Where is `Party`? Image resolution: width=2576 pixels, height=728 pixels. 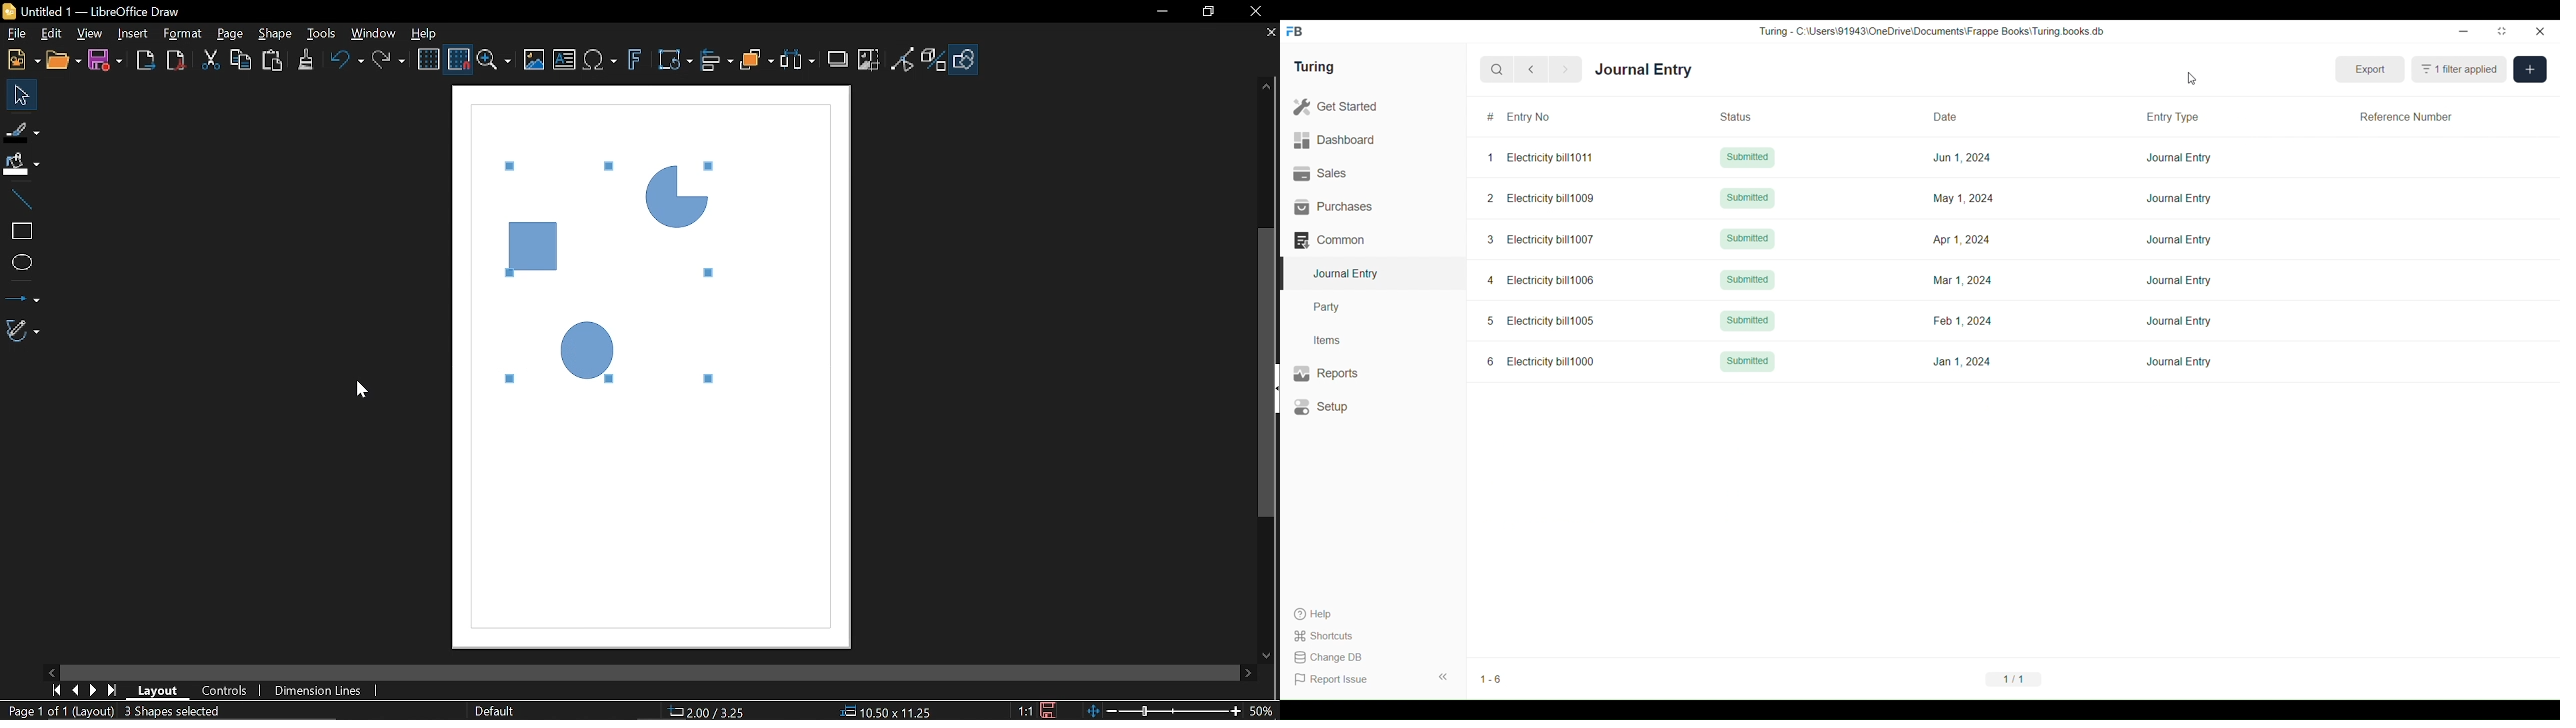
Party is located at coordinates (1373, 307).